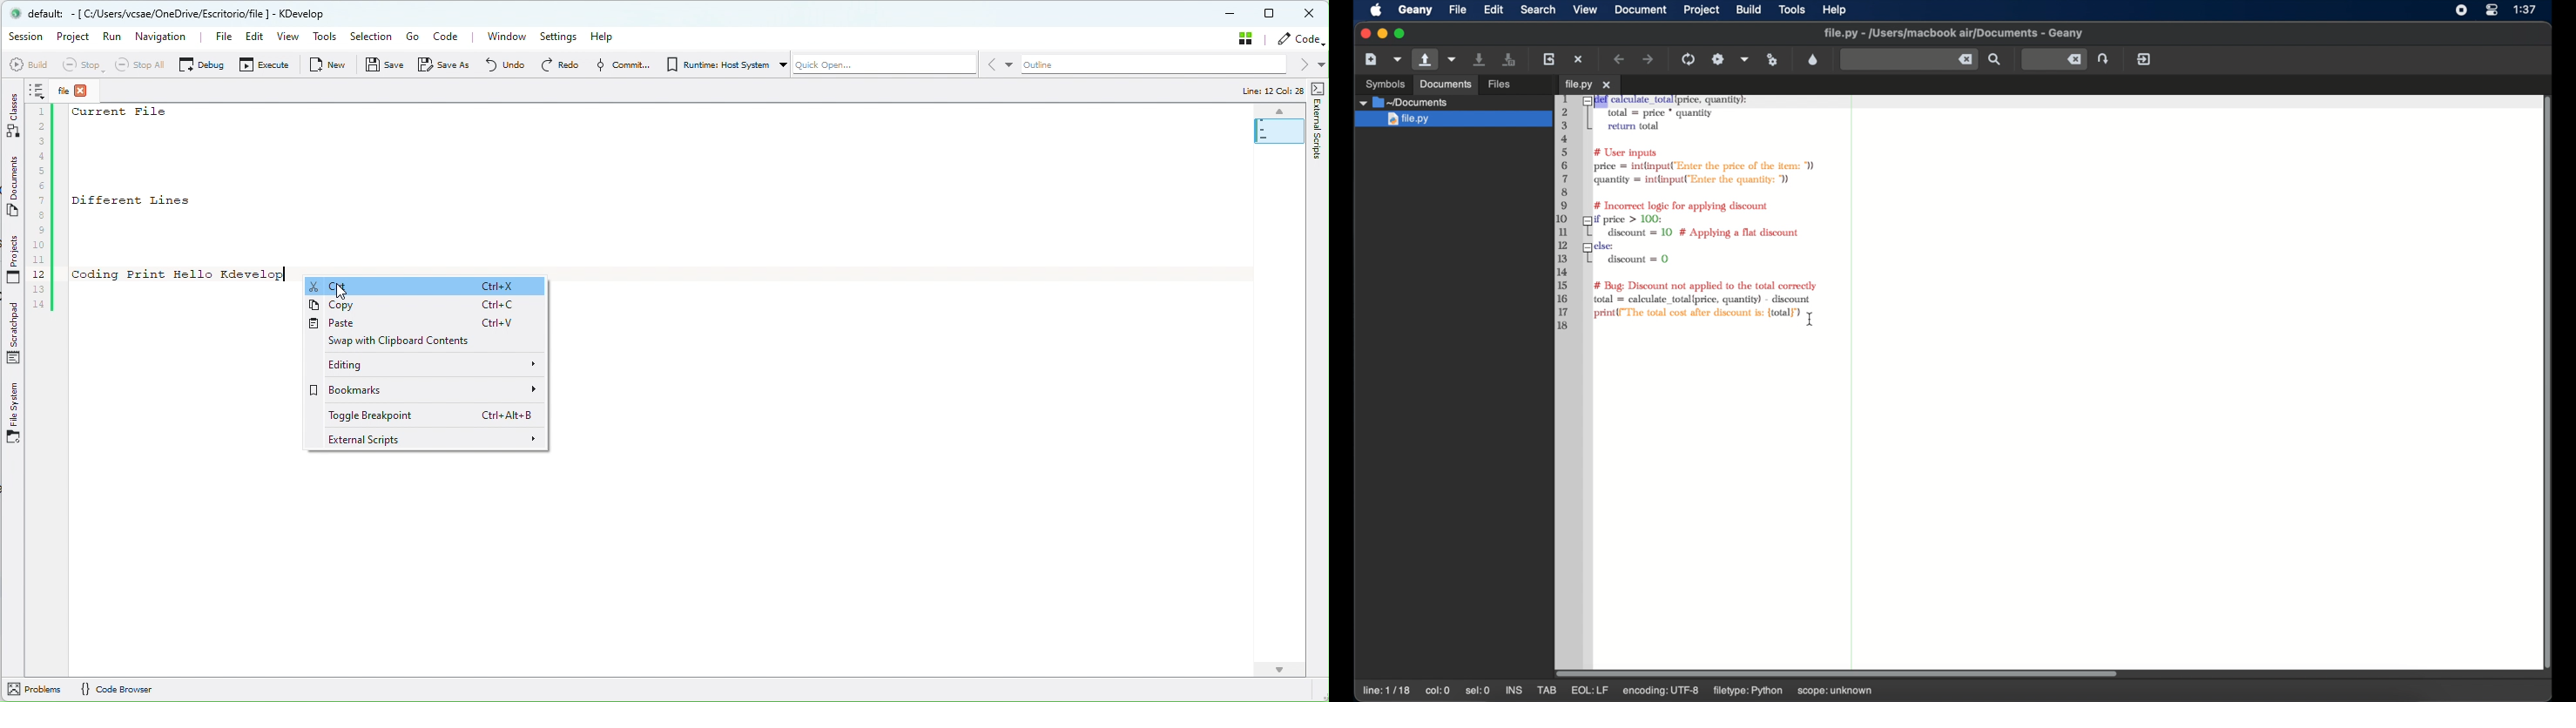  I want to click on Redo, so click(554, 64).